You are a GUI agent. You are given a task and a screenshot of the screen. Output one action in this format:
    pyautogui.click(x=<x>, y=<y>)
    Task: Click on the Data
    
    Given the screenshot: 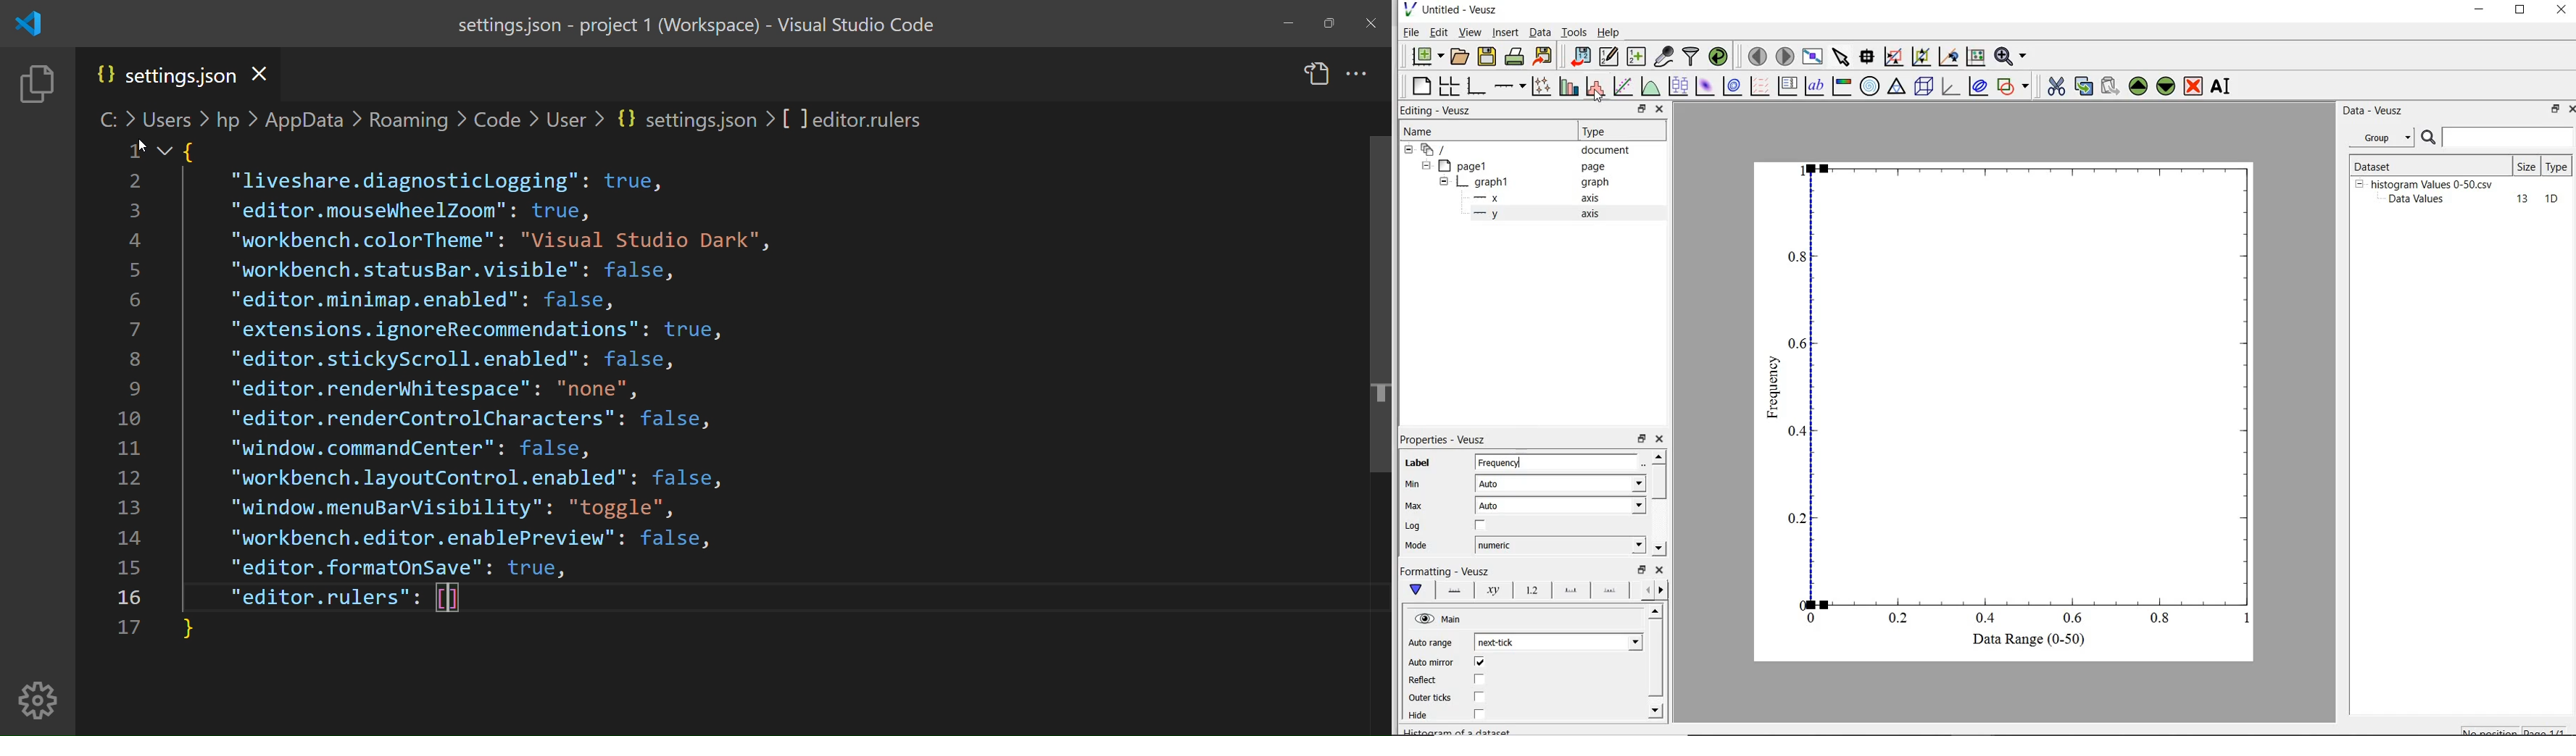 What is the action you would take?
    pyautogui.click(x=1540, y=32)
    